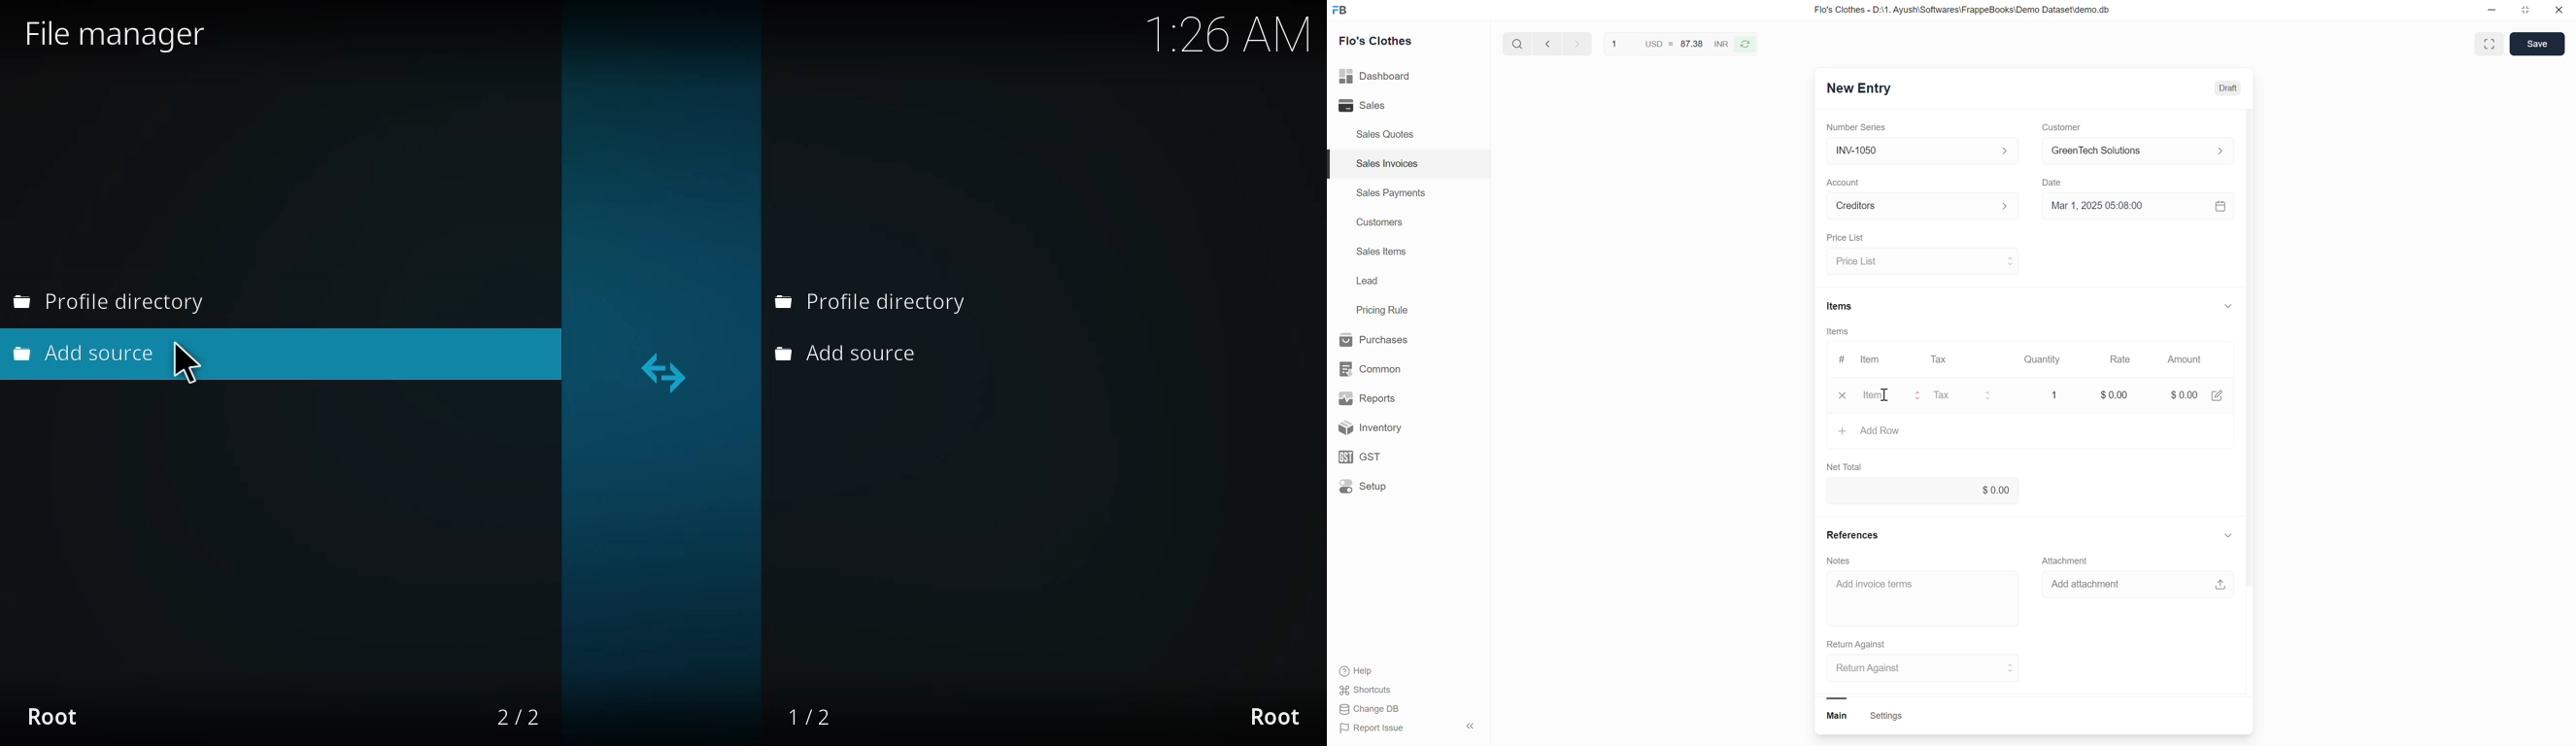  What do you see at coordinates (1941, 362) in the screenshot?
I see `Tax` at bounding box center [1941, 362].